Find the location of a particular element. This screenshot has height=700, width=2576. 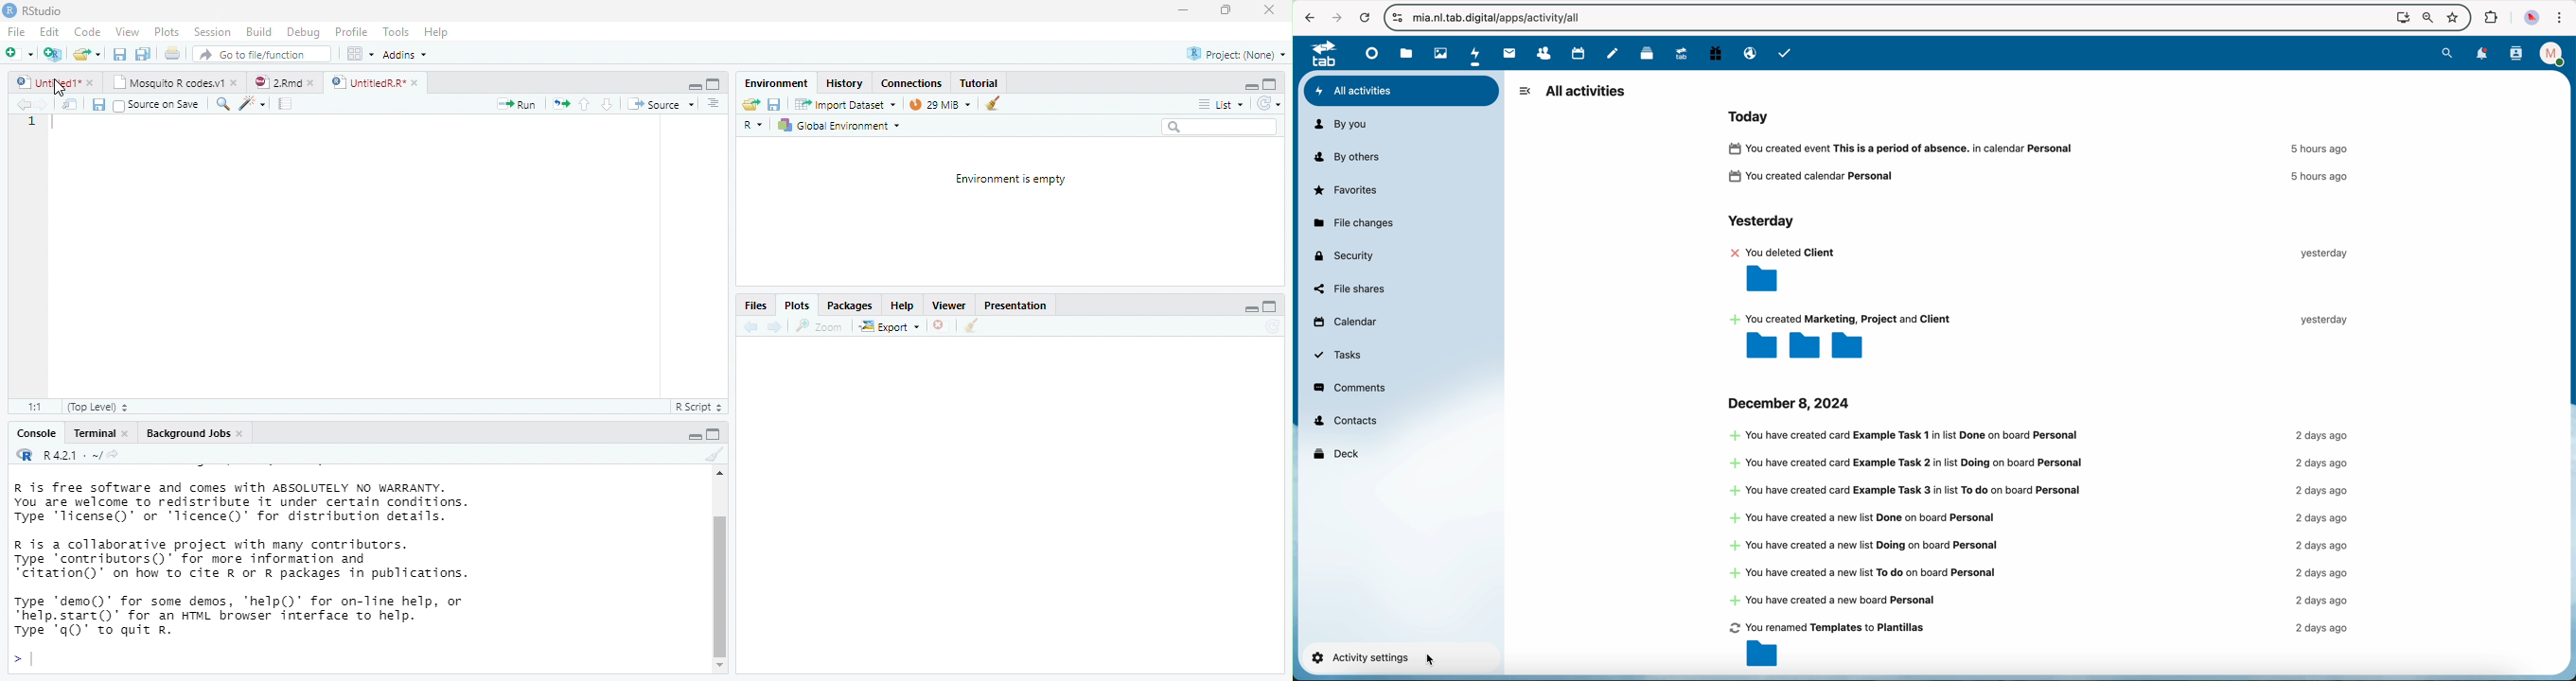

favorites is located at coordinates (1347, 190).